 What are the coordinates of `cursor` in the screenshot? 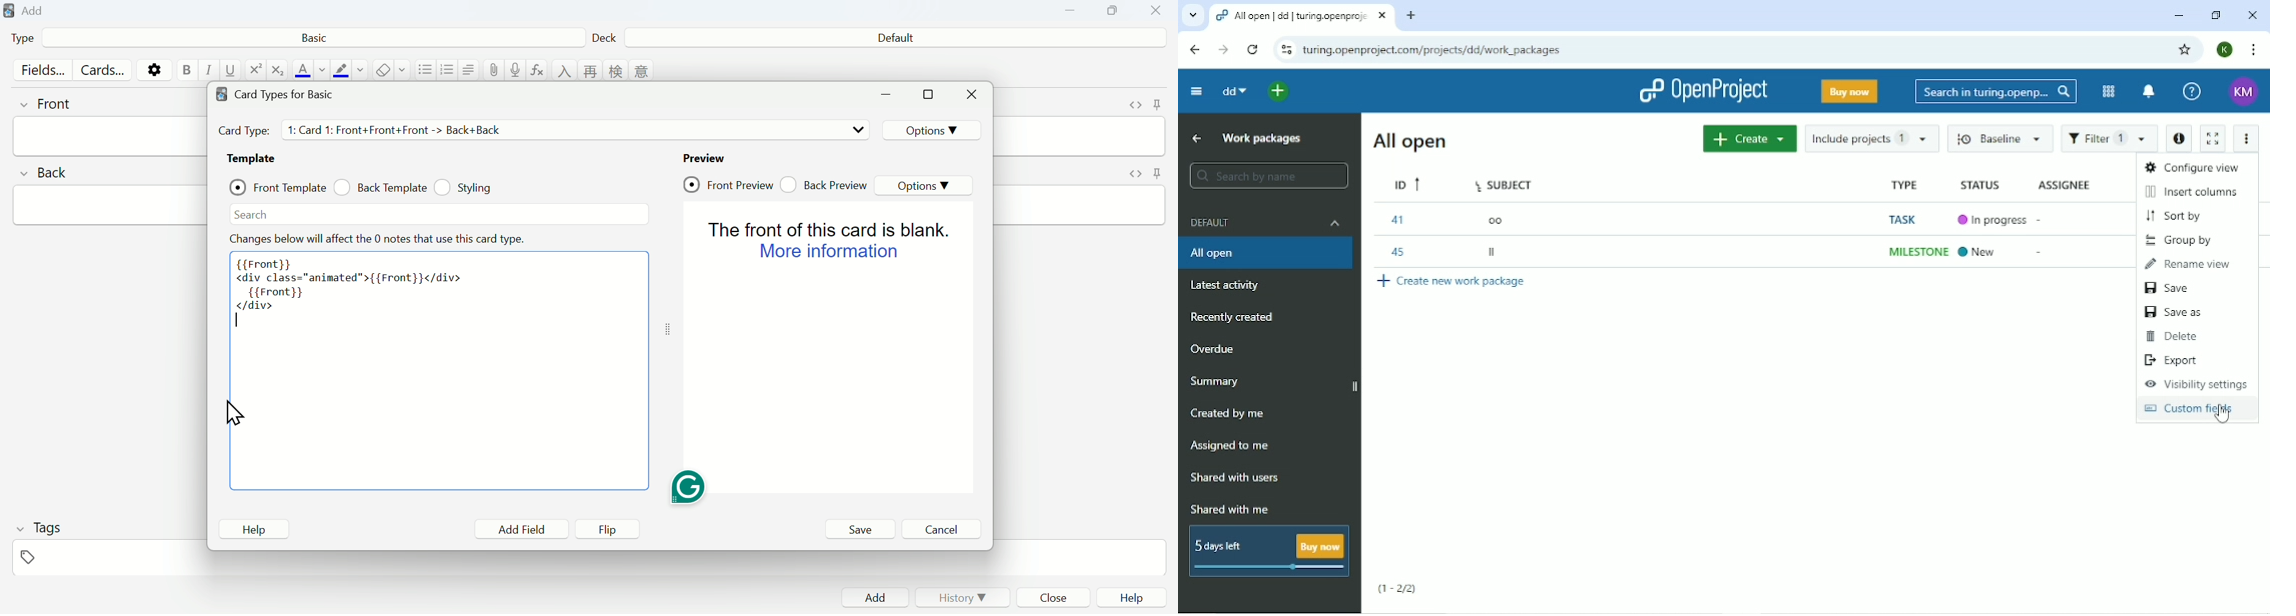 It's located at (2224, 414).